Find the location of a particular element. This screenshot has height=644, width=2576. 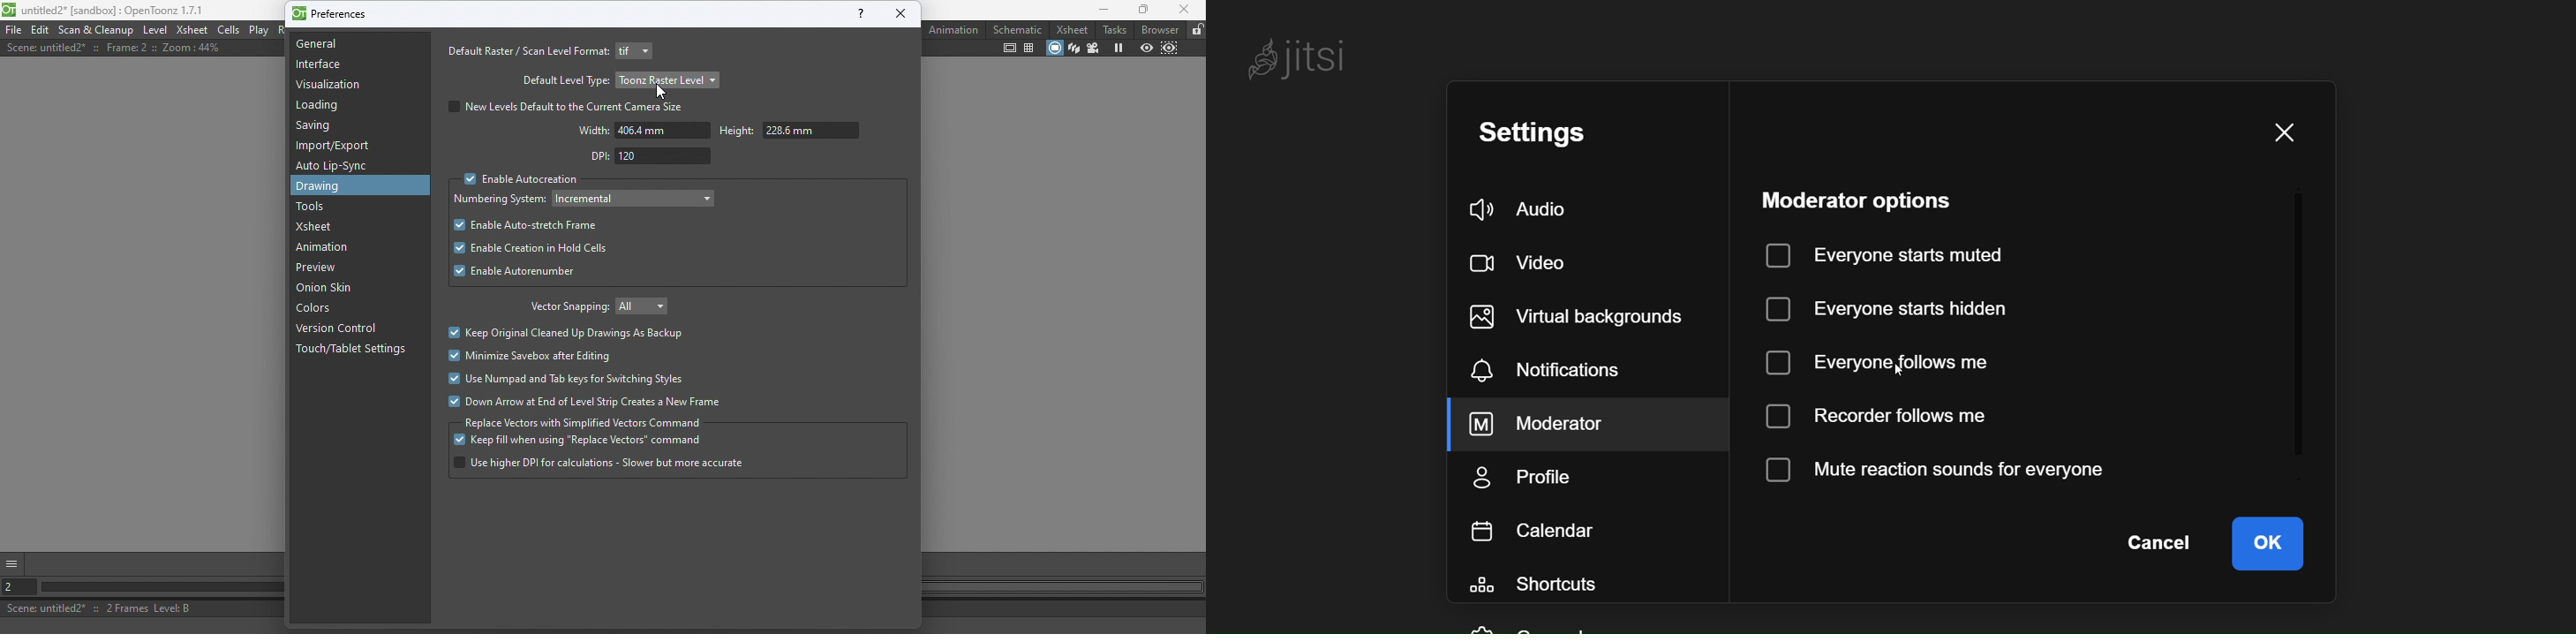

Width is located at coordinates (643, 131).